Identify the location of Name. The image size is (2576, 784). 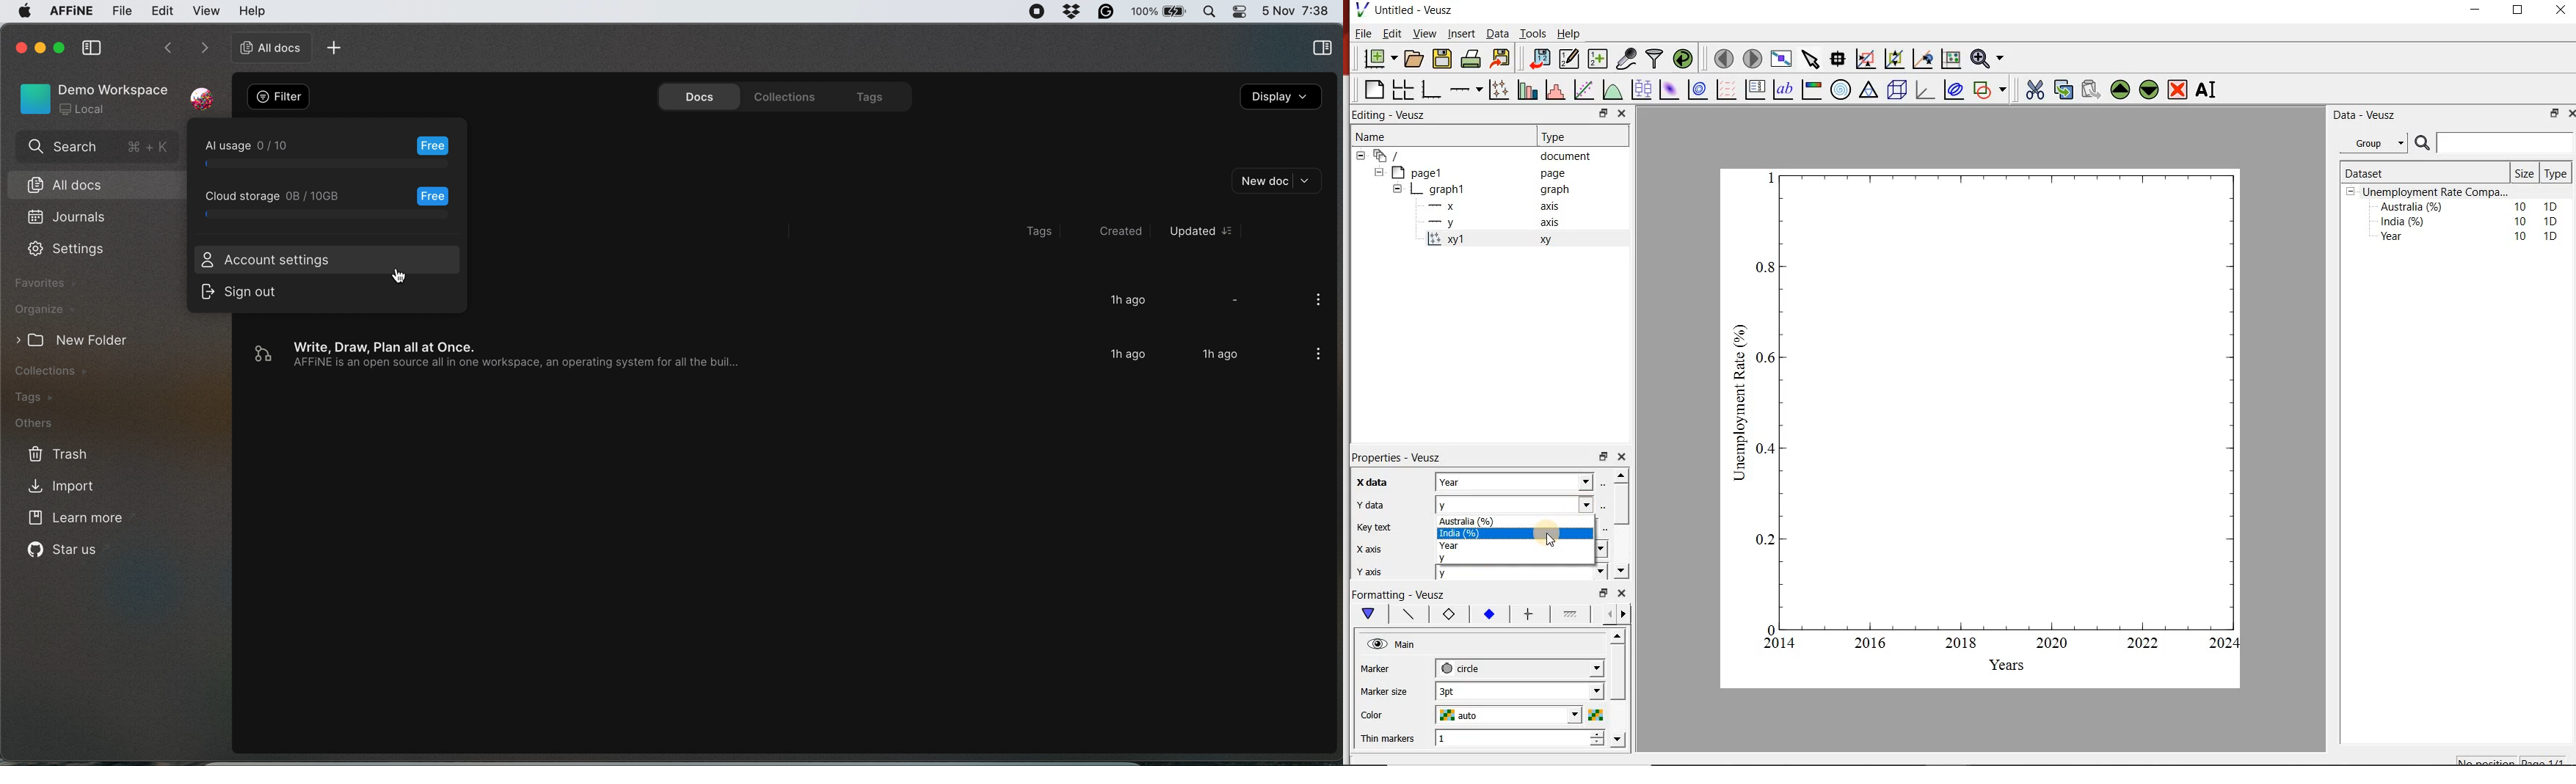
(1436, 135).